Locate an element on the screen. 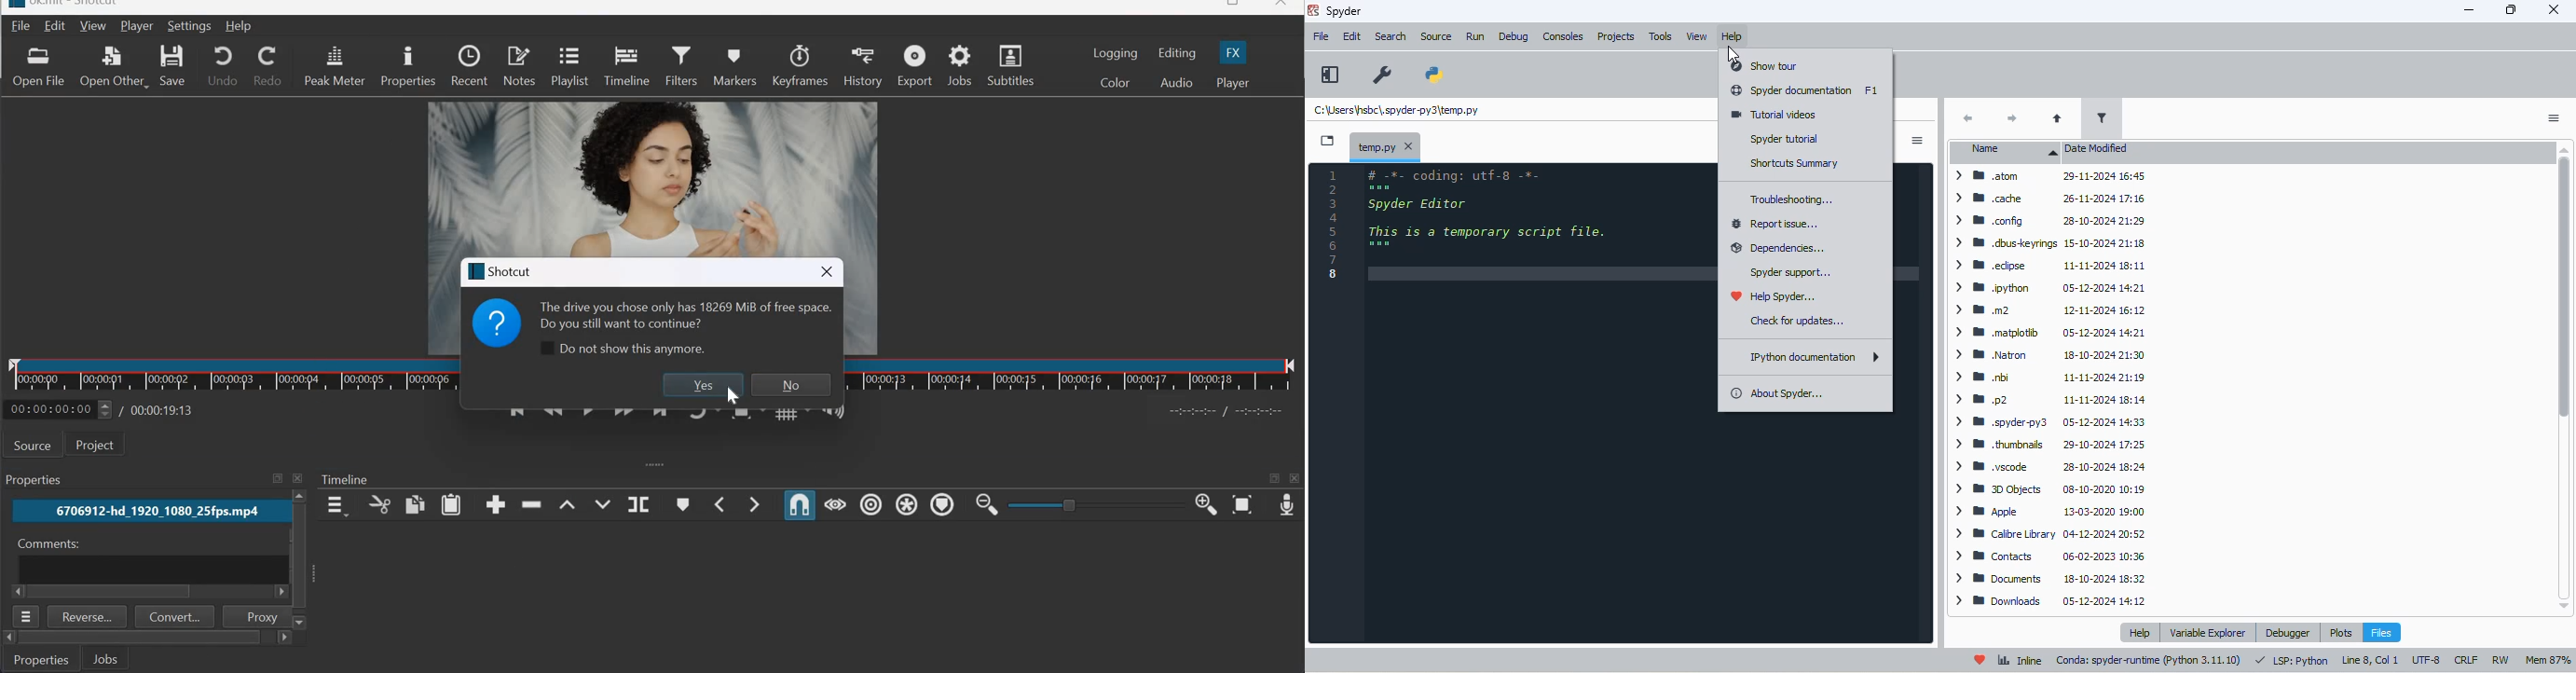 Image resolution: width=2576 pixels, height=700 pixels. reverse is located at coordinates (88, 617).